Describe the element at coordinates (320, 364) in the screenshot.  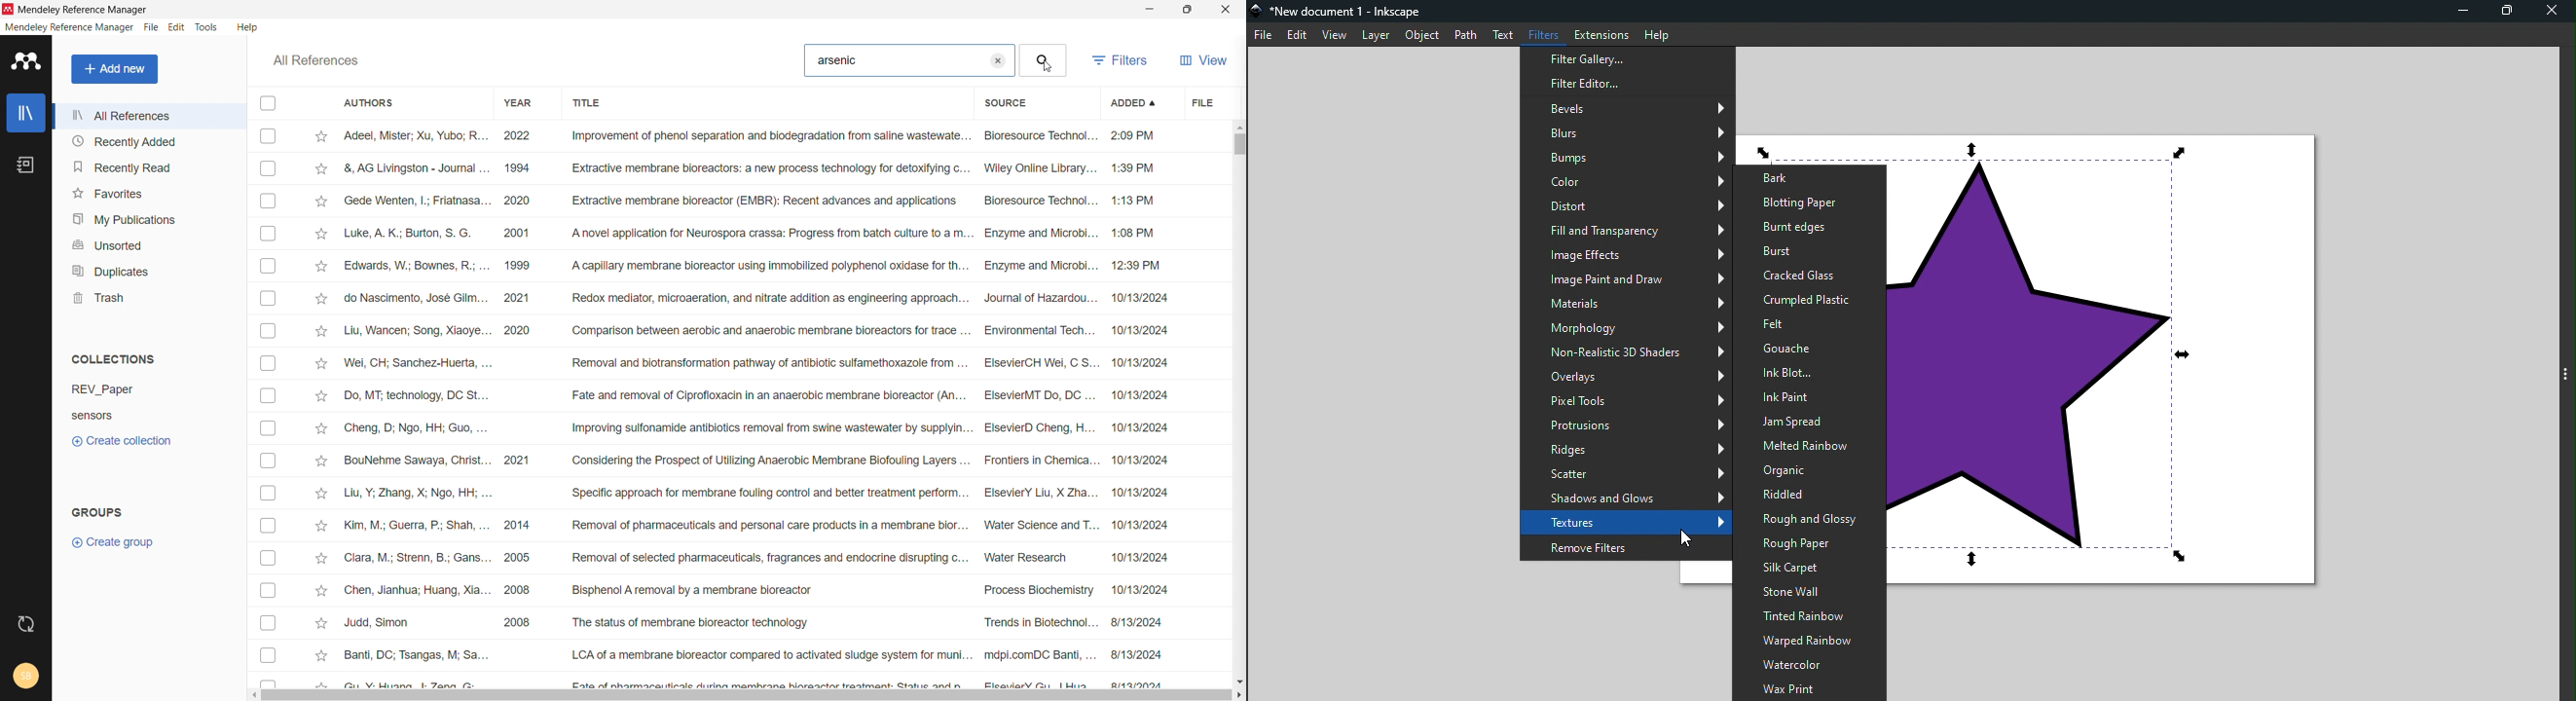
I see `Add to favorites` at that location.